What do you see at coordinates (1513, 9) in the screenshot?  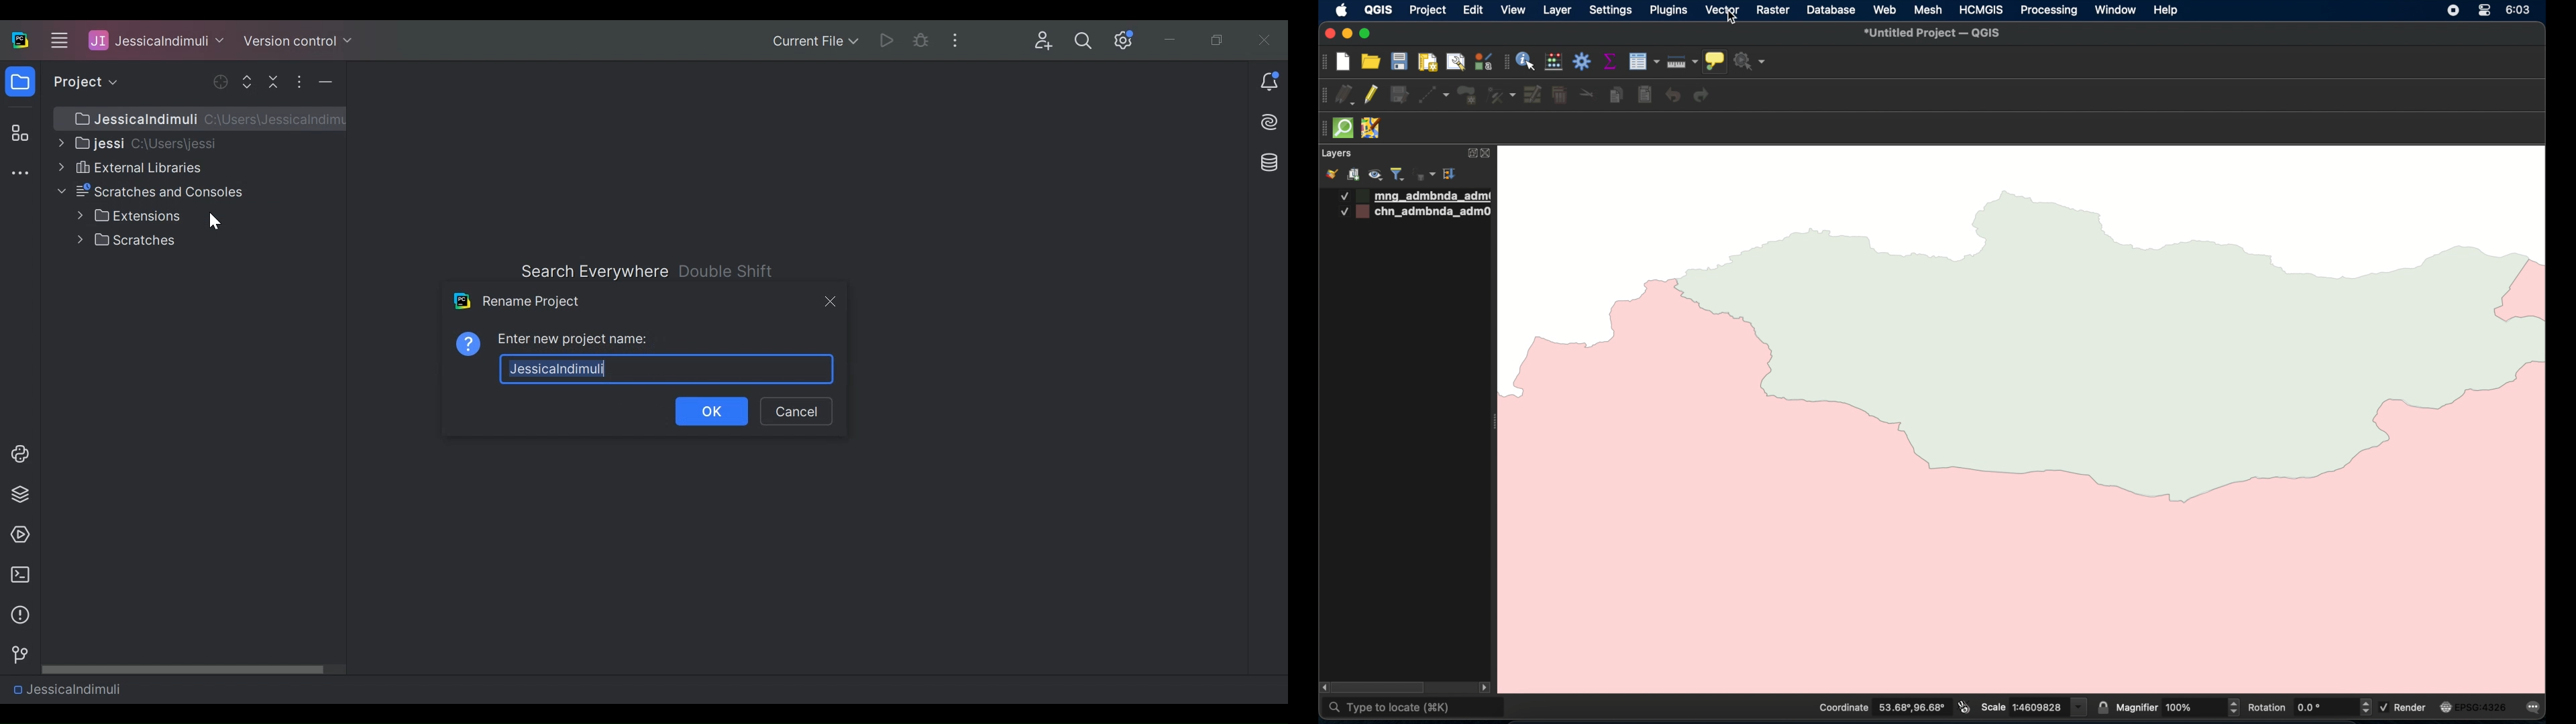 I see `view` at bounding box center [1513, 9].